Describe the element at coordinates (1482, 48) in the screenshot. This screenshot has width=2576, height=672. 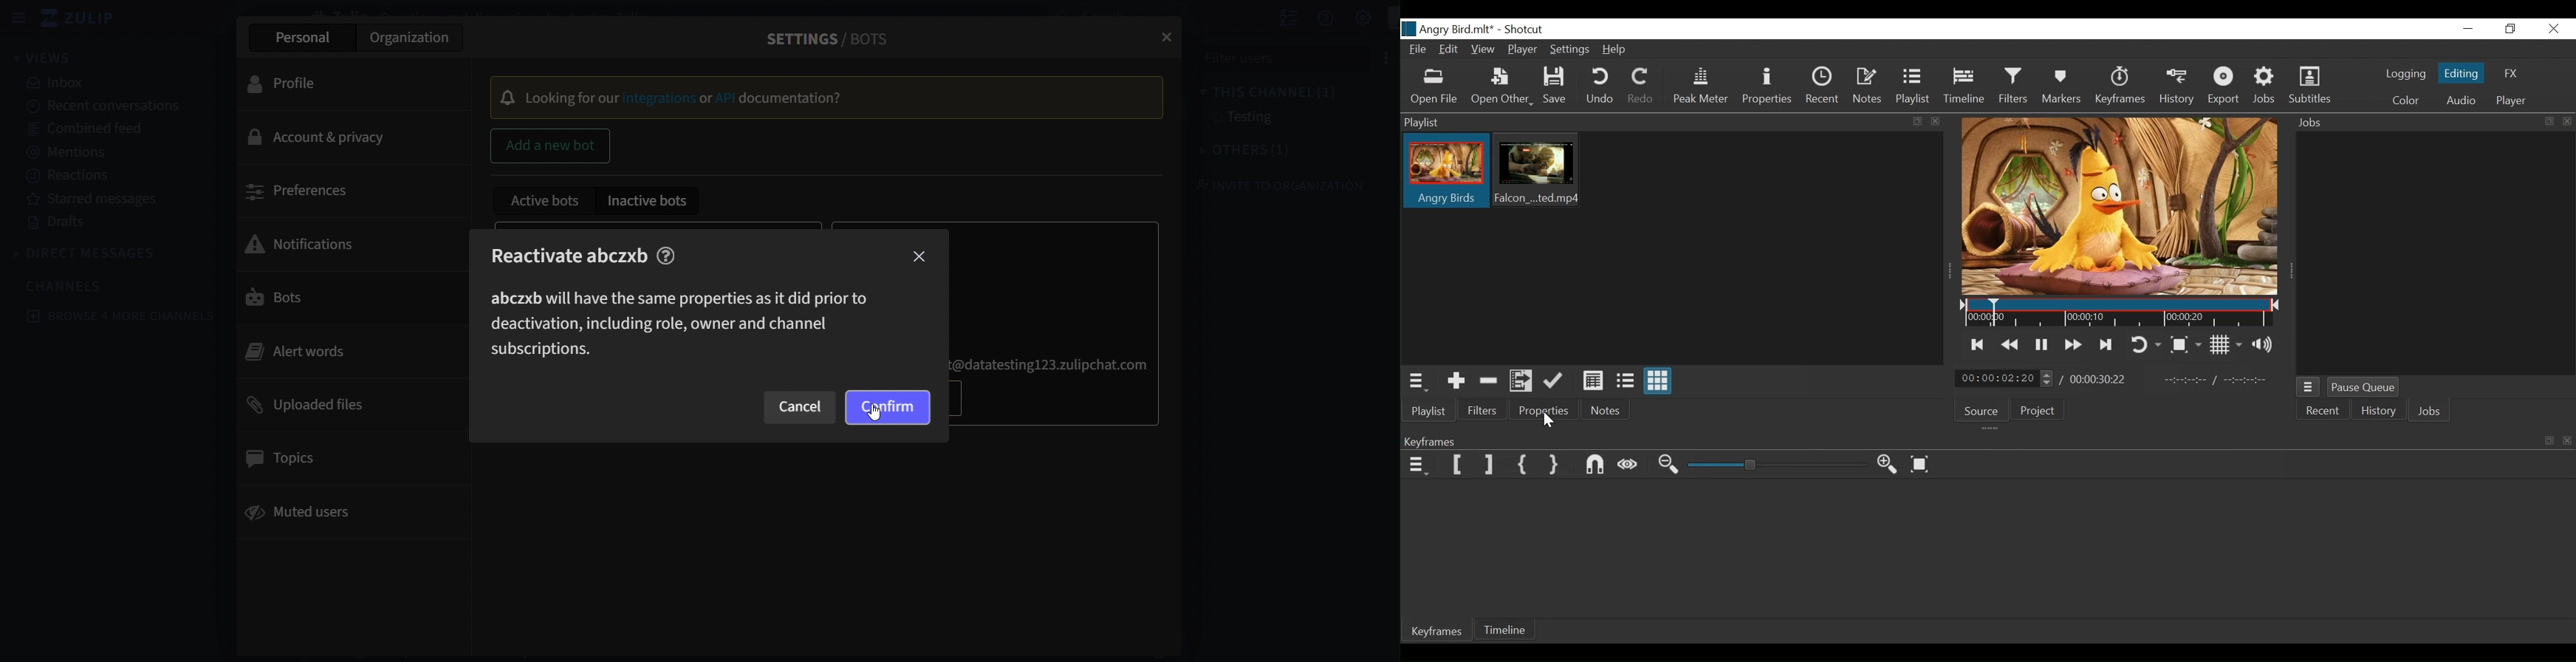
I see `View` at that location.